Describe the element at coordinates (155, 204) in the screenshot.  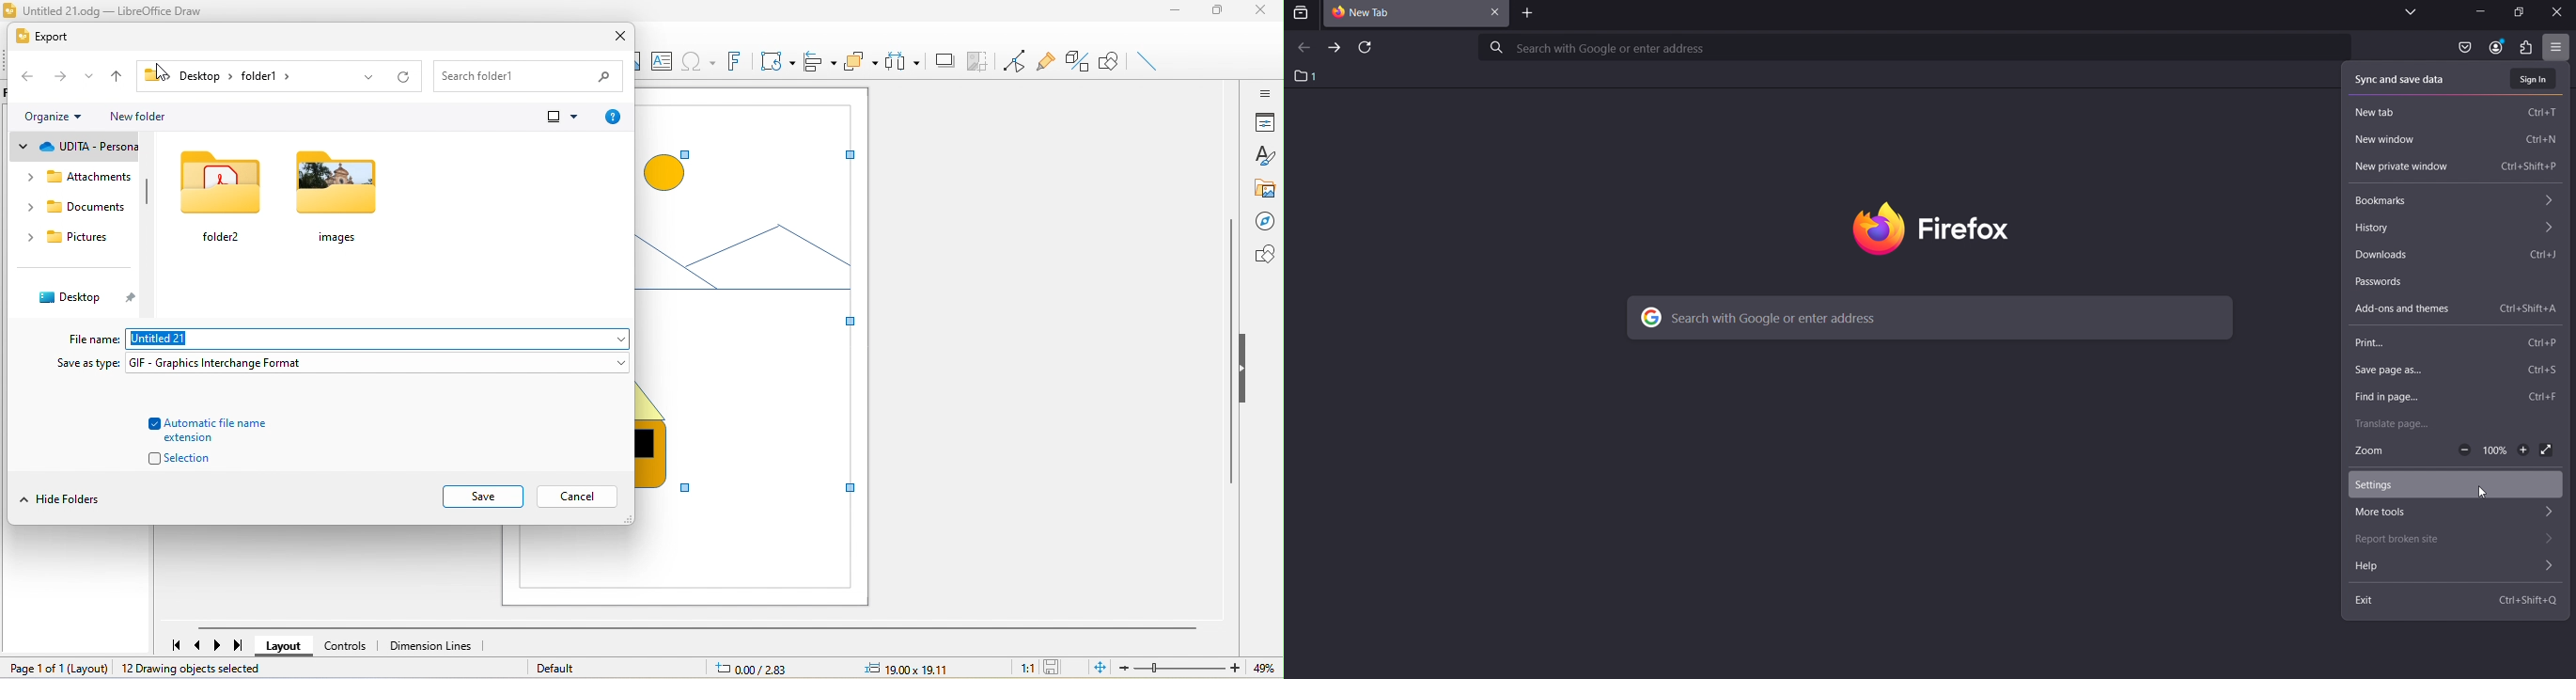
I see `vertical scroll bar` at that location.